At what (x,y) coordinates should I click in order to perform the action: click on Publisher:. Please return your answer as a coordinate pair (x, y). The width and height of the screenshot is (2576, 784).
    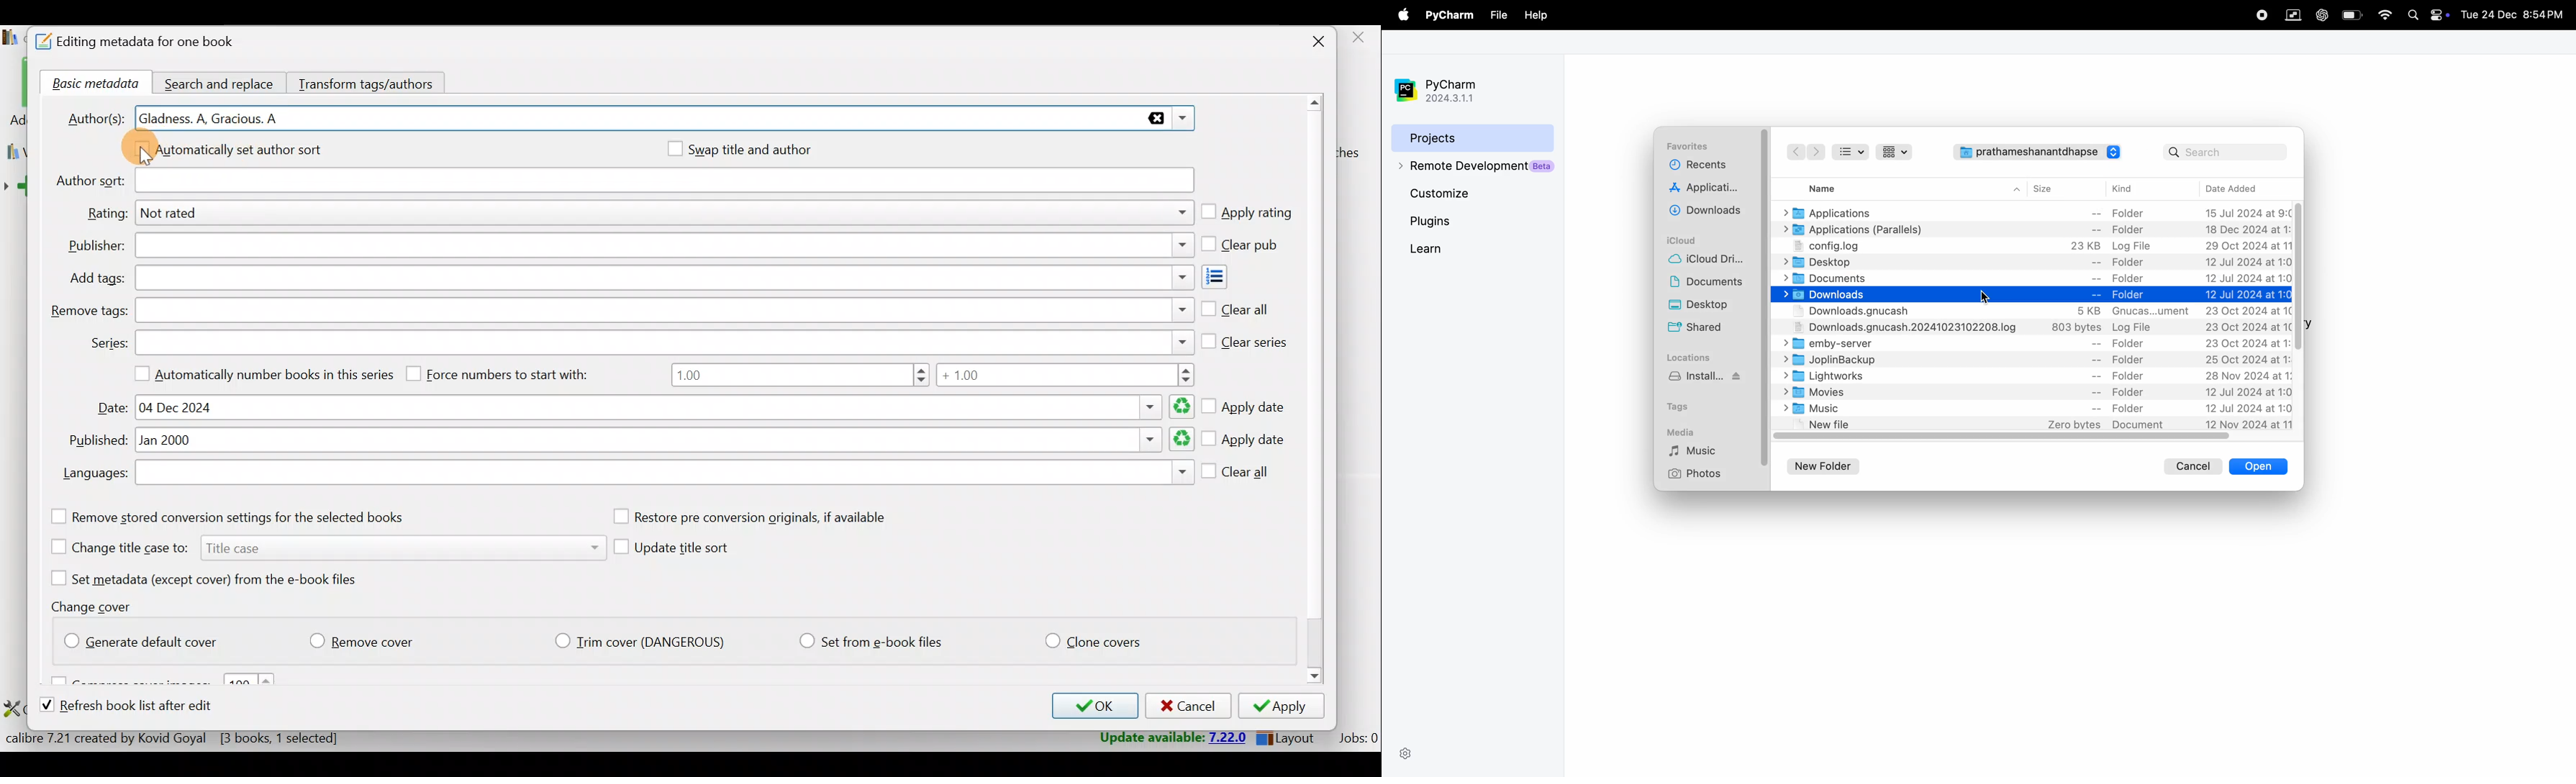
    Looking at the image, I should click on (96, 246).